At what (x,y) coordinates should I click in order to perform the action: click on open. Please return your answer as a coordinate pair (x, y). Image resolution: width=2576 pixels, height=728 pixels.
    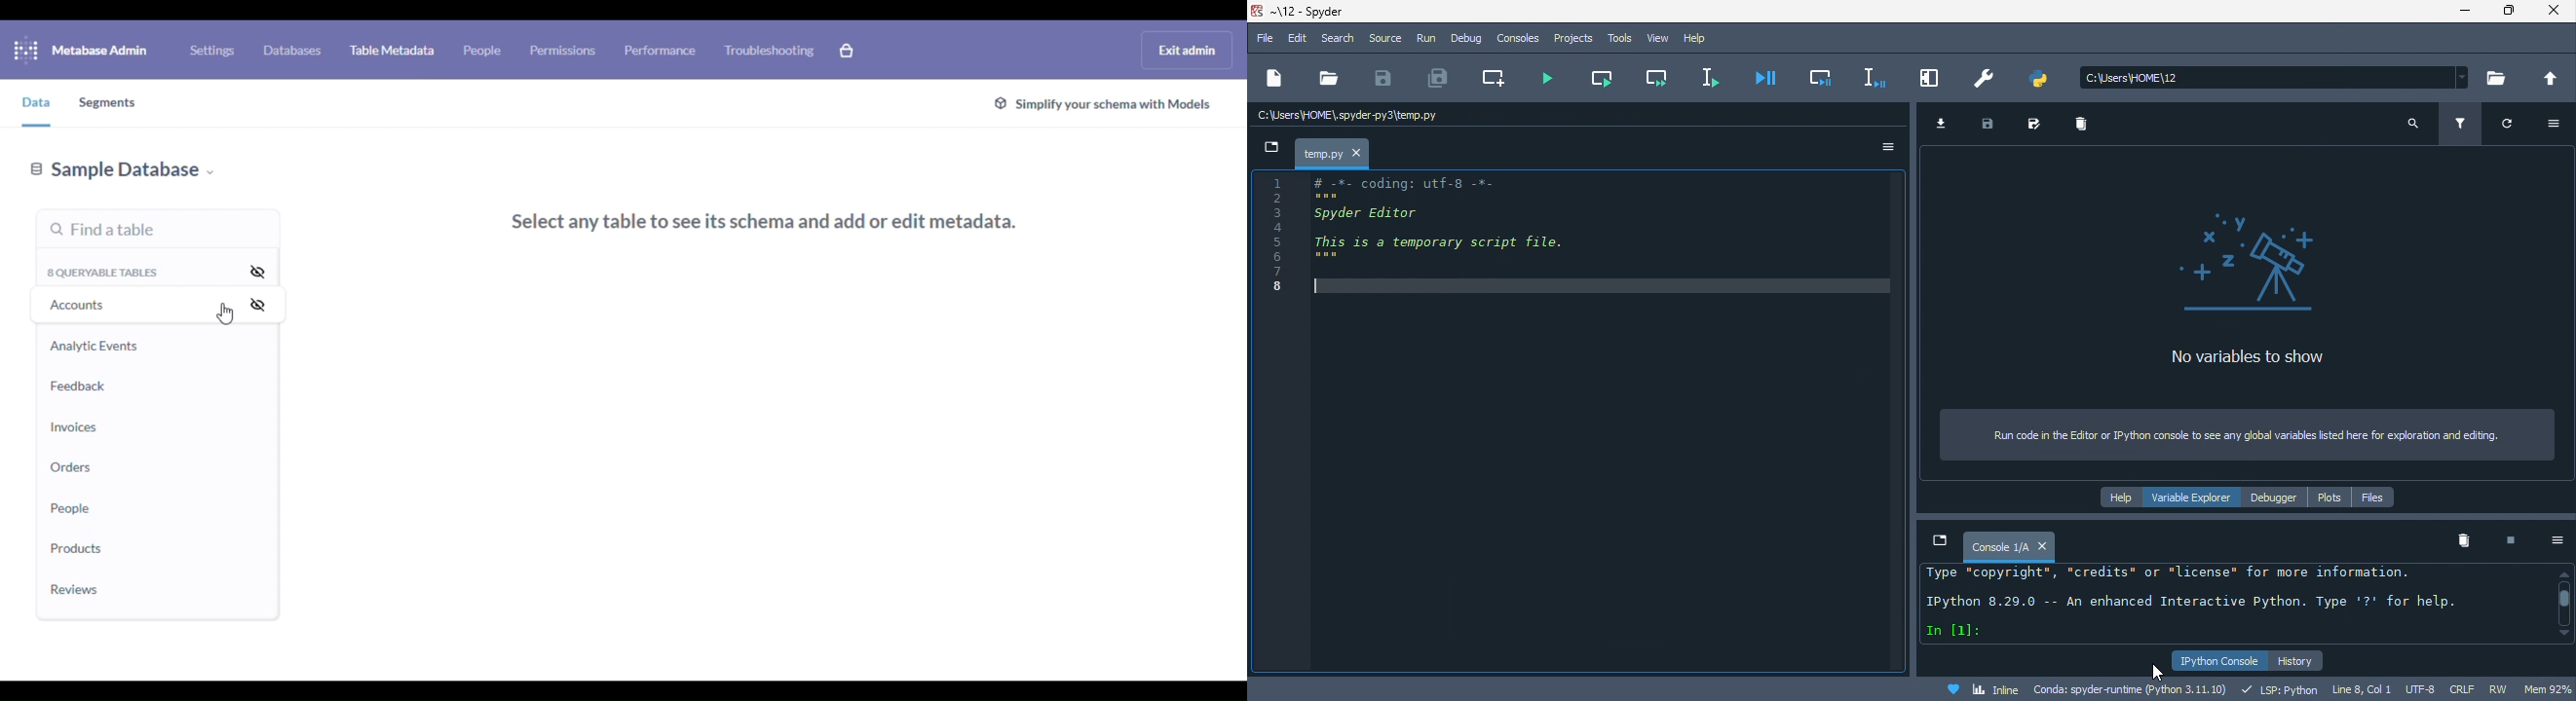
    Looking at the image, I should click on (1328, 79).